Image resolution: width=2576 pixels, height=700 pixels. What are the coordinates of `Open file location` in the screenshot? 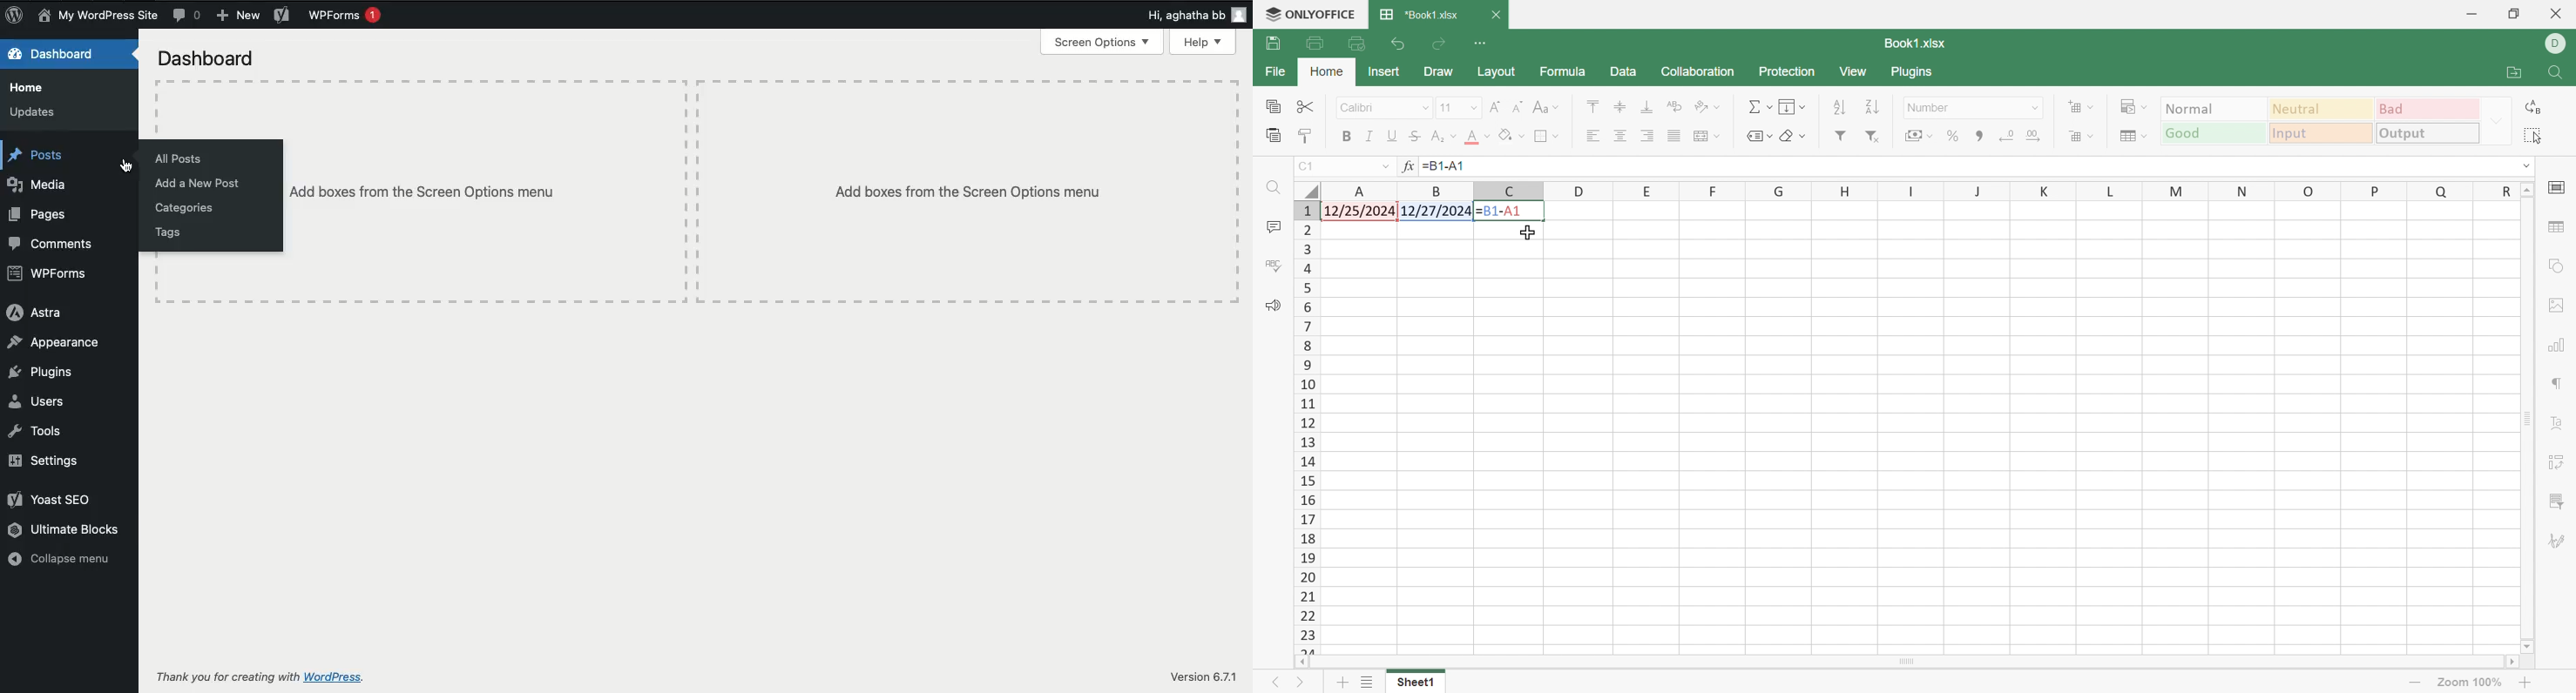 It's located at (2516, 73).